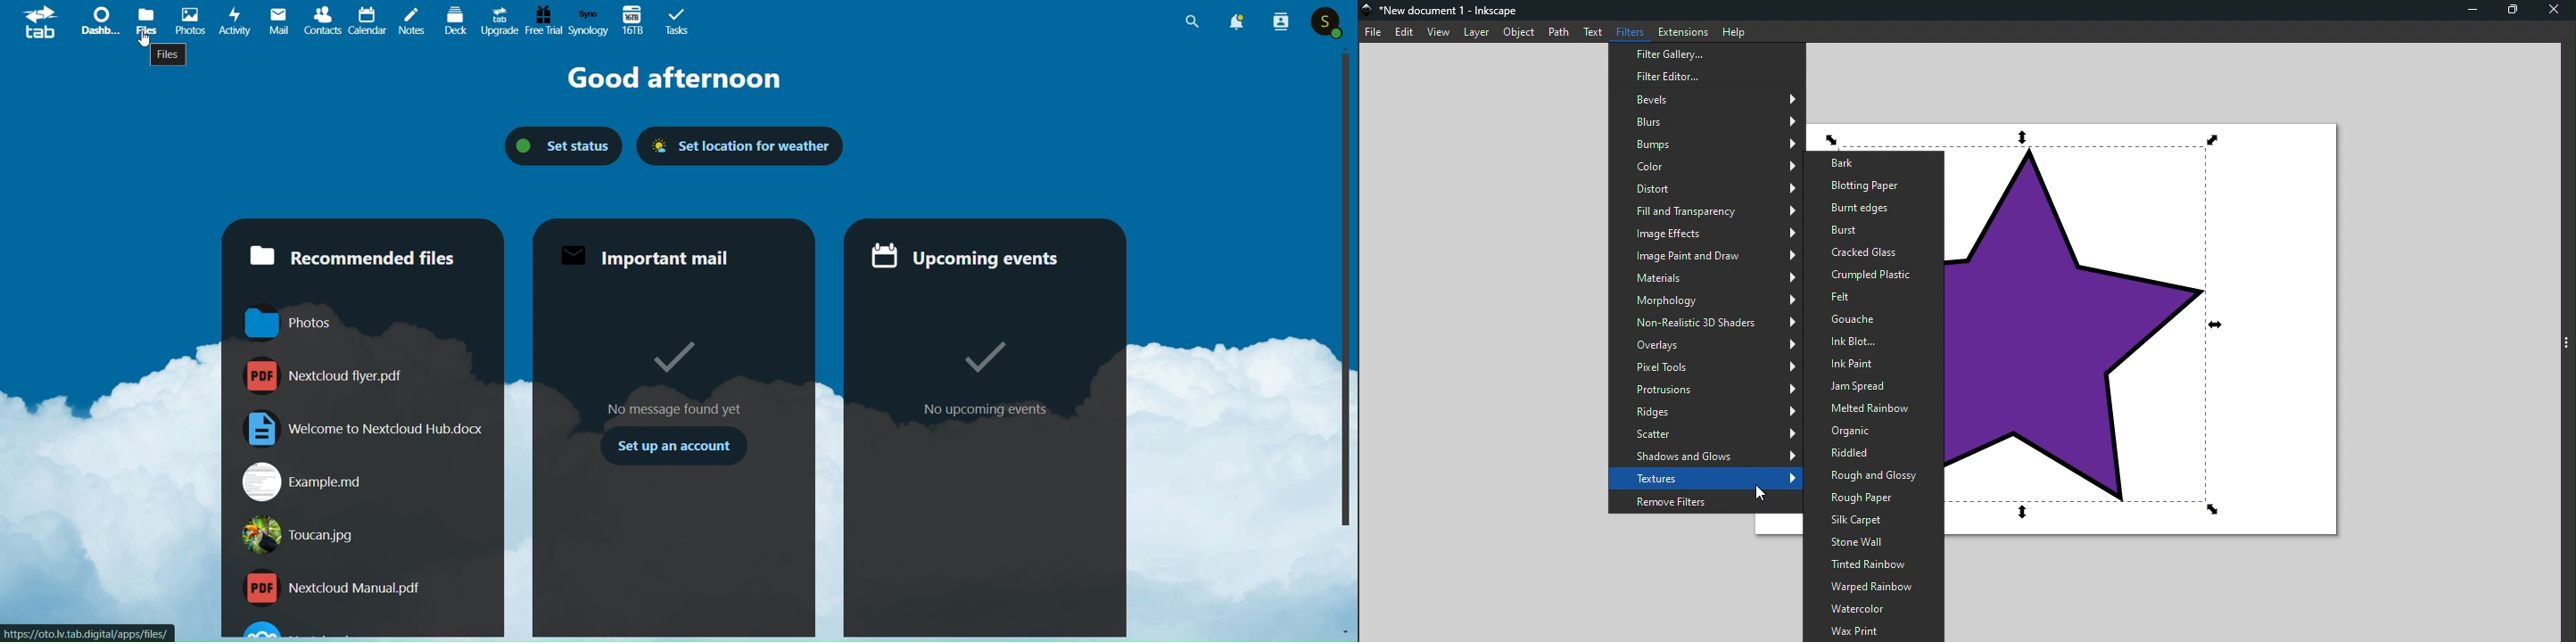 The height and width of the screenshot is (644, 2576). What do you see at coordinates (1628, 31) in the screenshot?
I see `Filters` at bounding box center [1628, 31].